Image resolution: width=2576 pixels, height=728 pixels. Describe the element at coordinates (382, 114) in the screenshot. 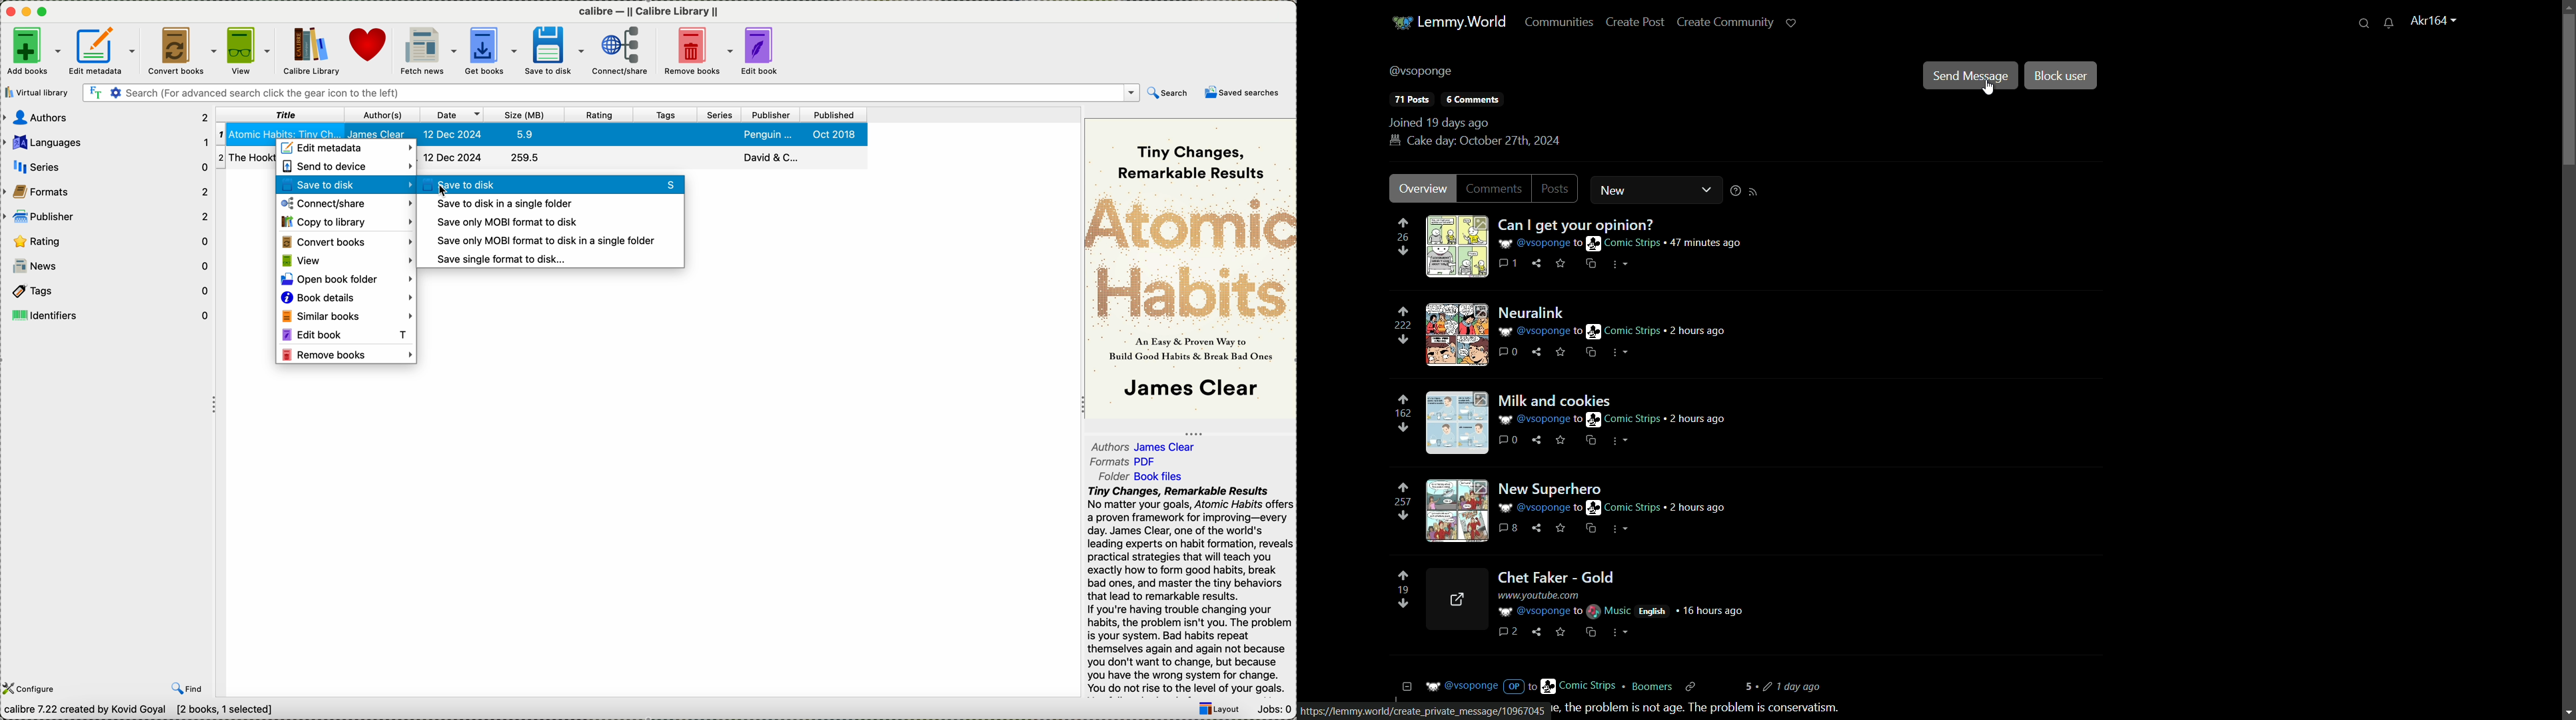

I see `author(s)` at that location.